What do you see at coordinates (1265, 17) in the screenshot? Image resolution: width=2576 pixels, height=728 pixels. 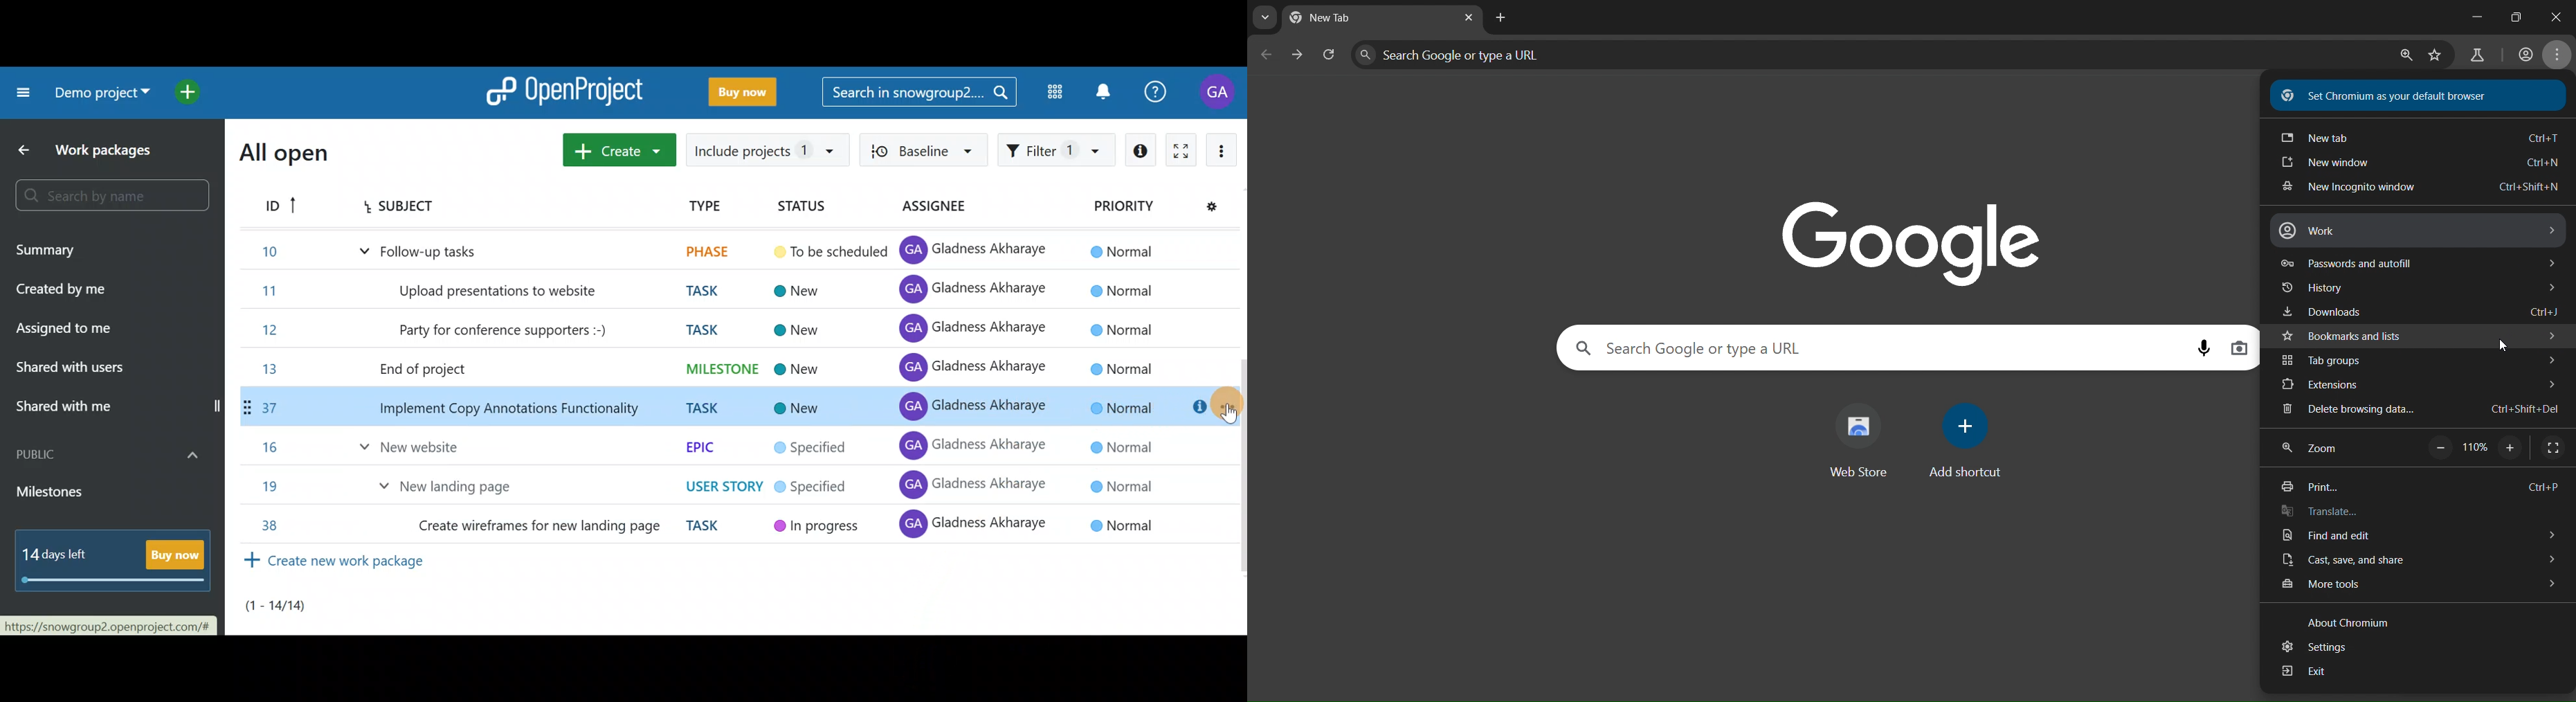 I see `search tabs` at bounding box center [1265, 17].